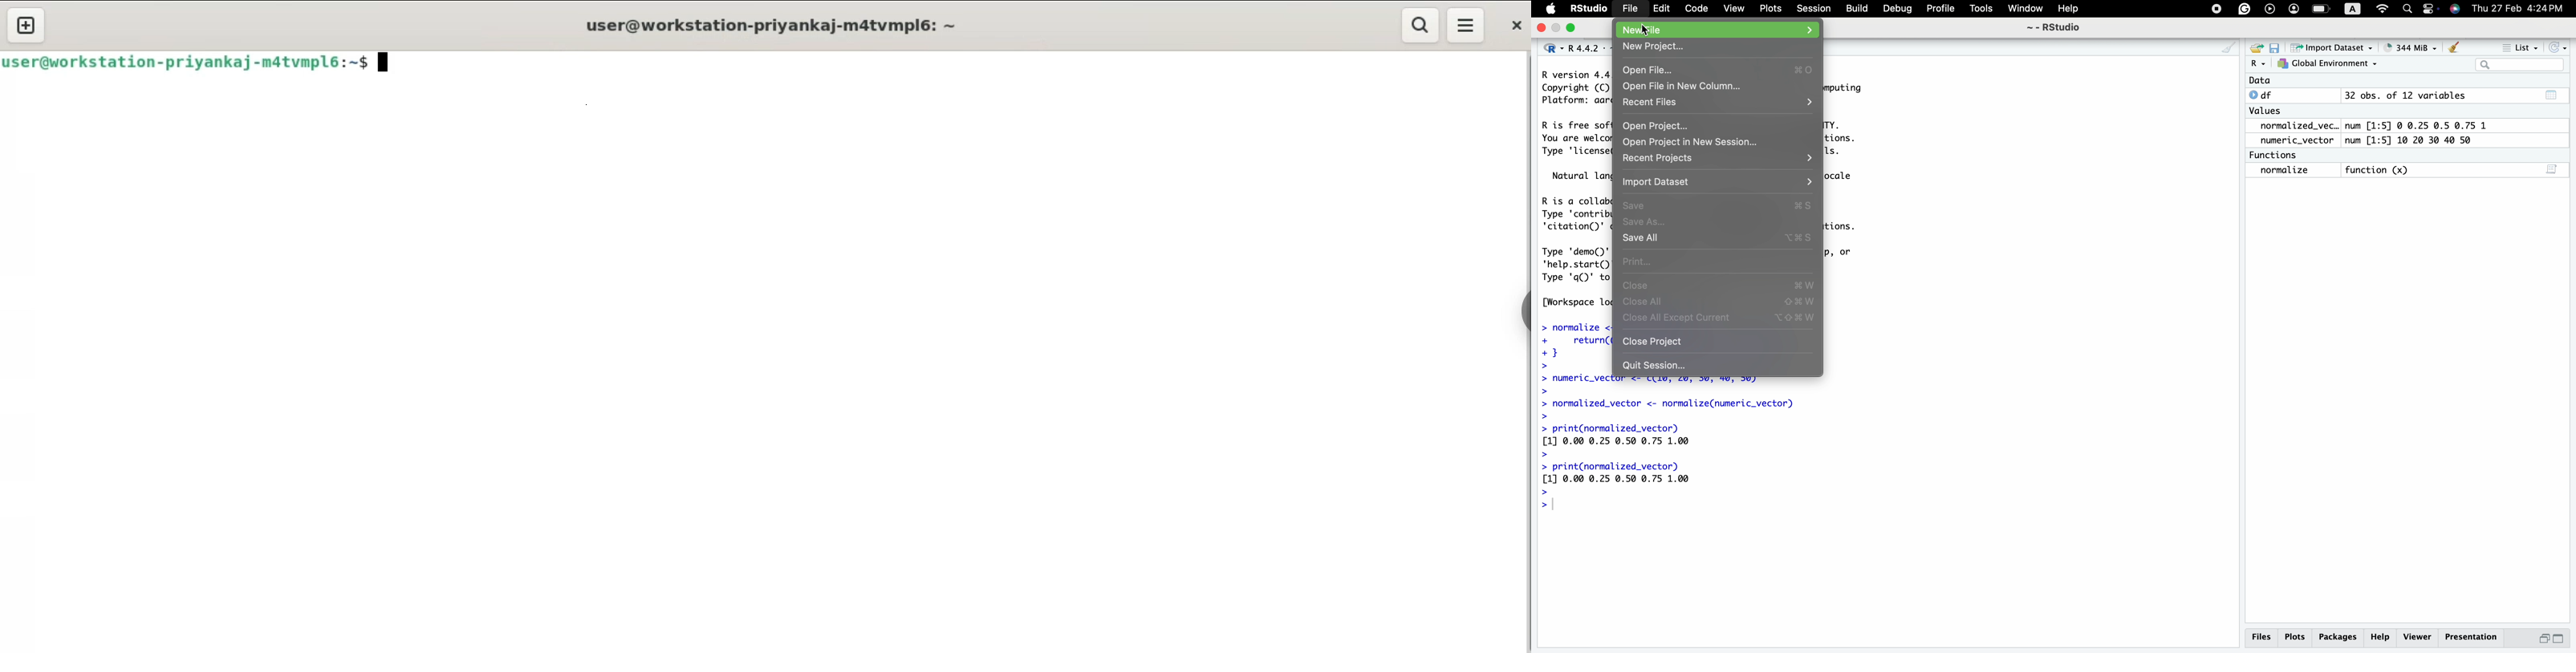 This screenshot has width=2576, height=672. Describe the element at coordinates (2407, 10) in the screenshot. I see `search` at that location.